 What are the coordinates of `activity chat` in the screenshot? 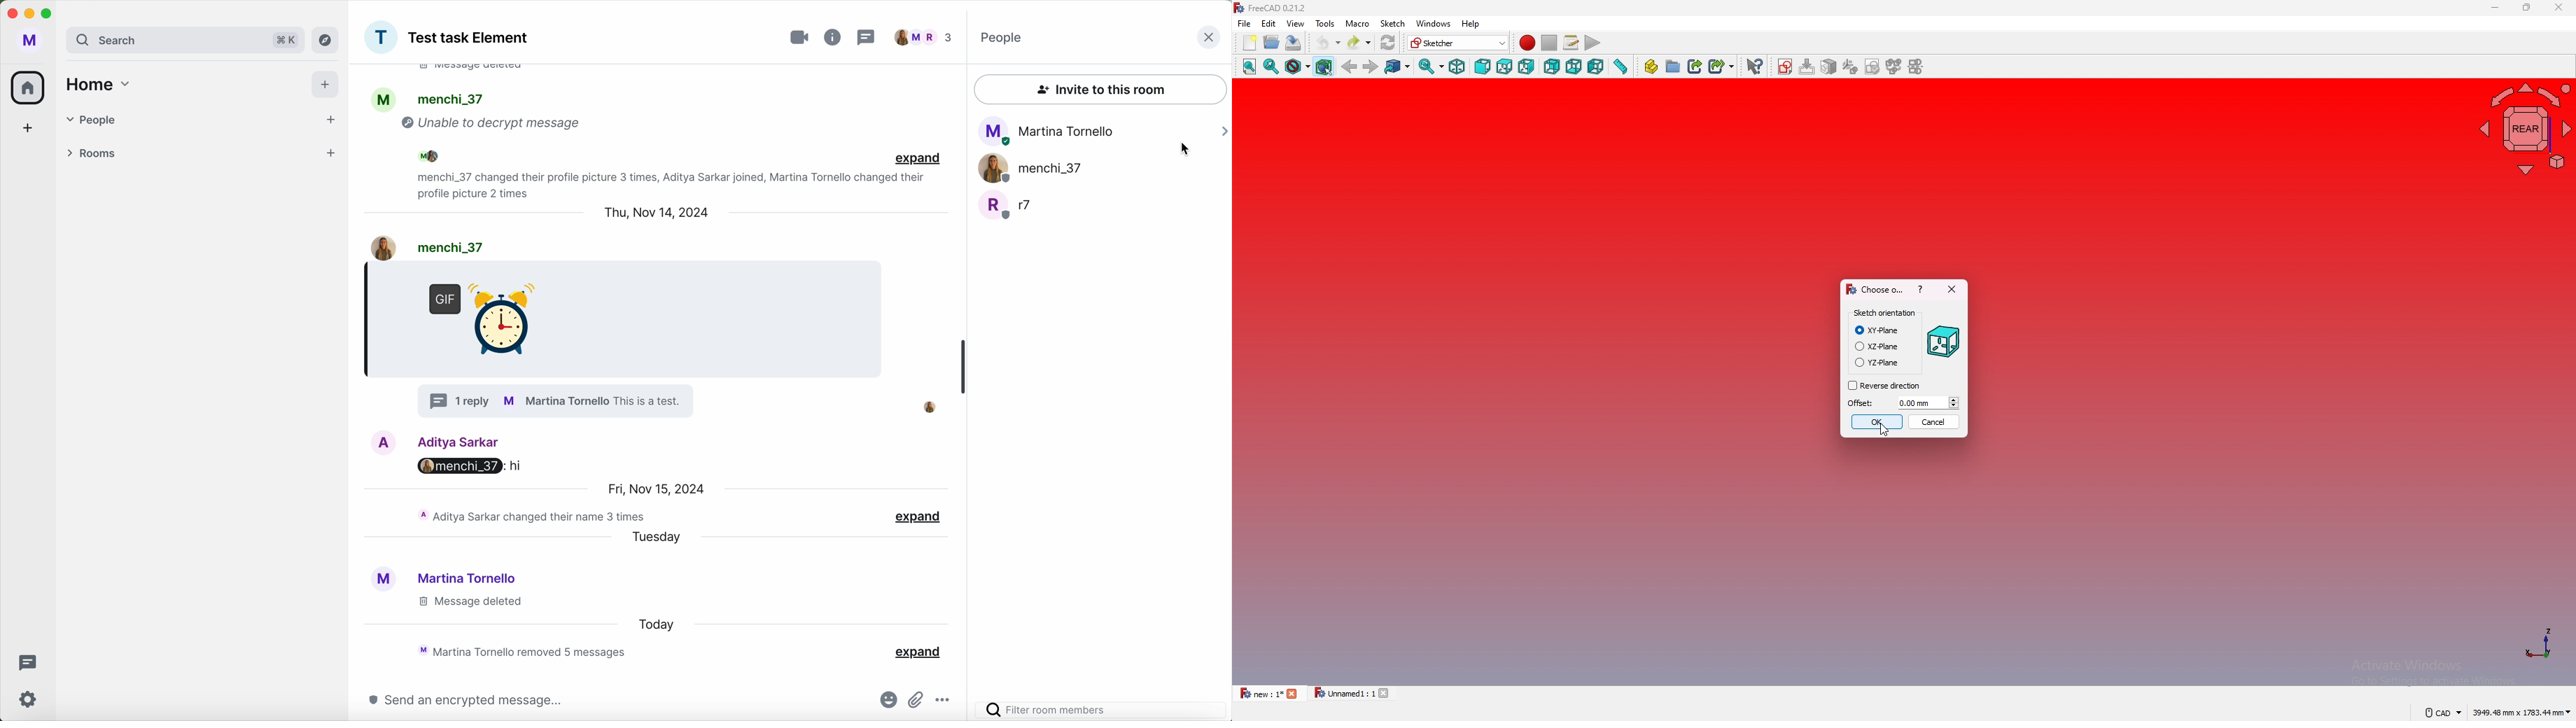 It's located at (534, 517).